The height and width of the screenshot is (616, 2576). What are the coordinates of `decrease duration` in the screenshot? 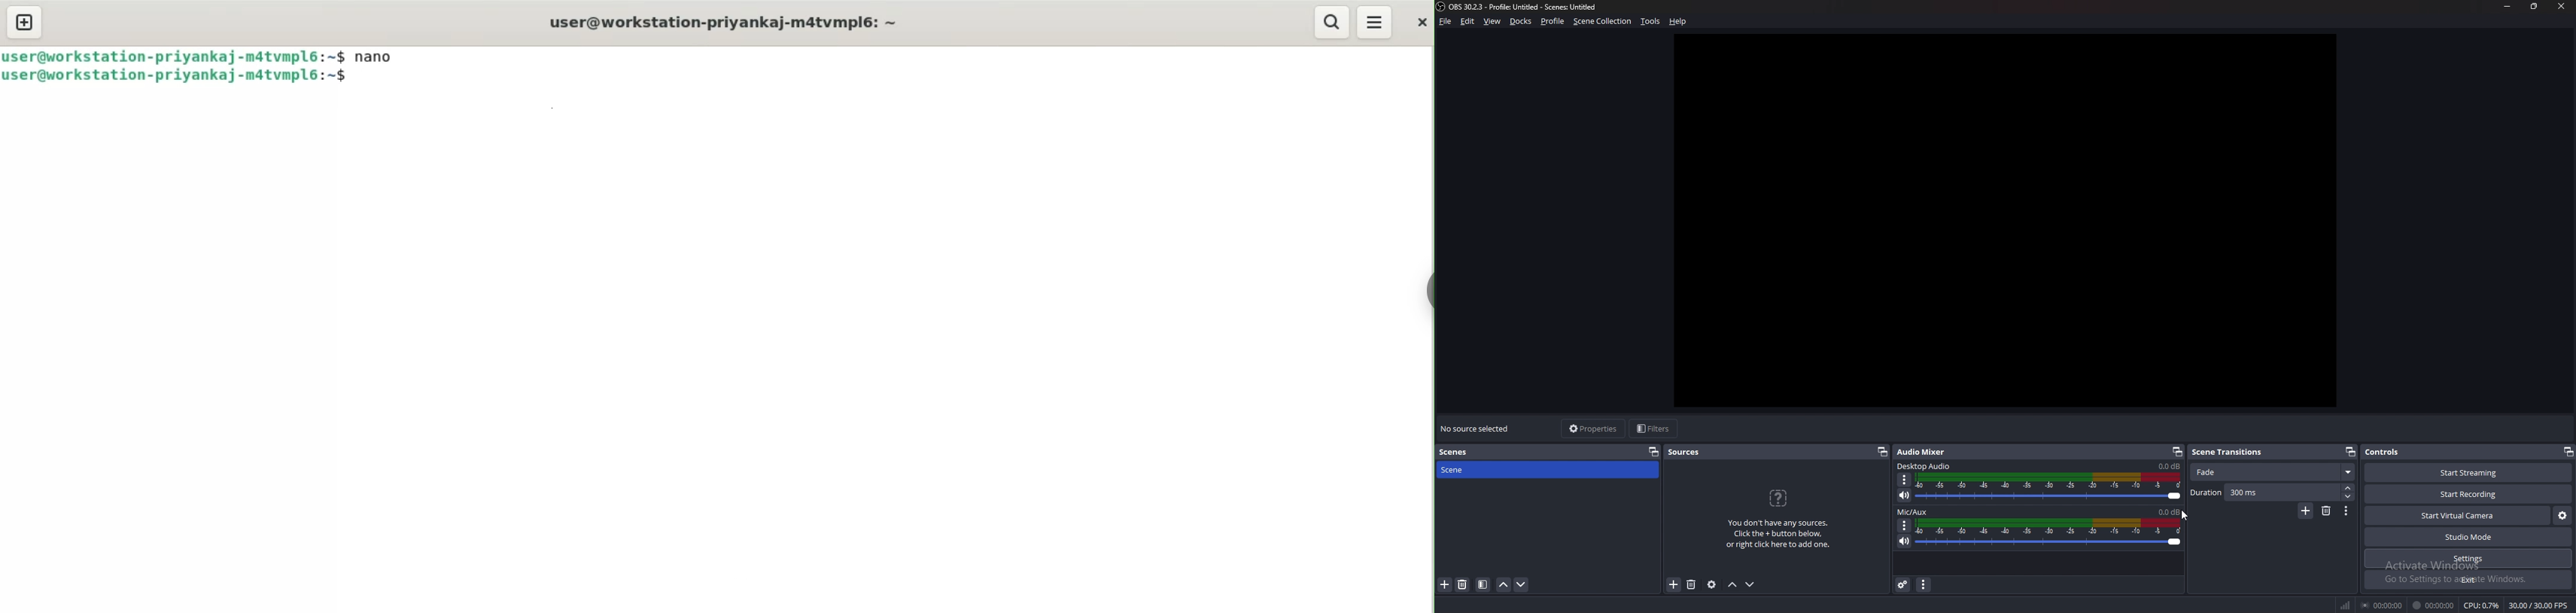 It's located at (2348, 497).